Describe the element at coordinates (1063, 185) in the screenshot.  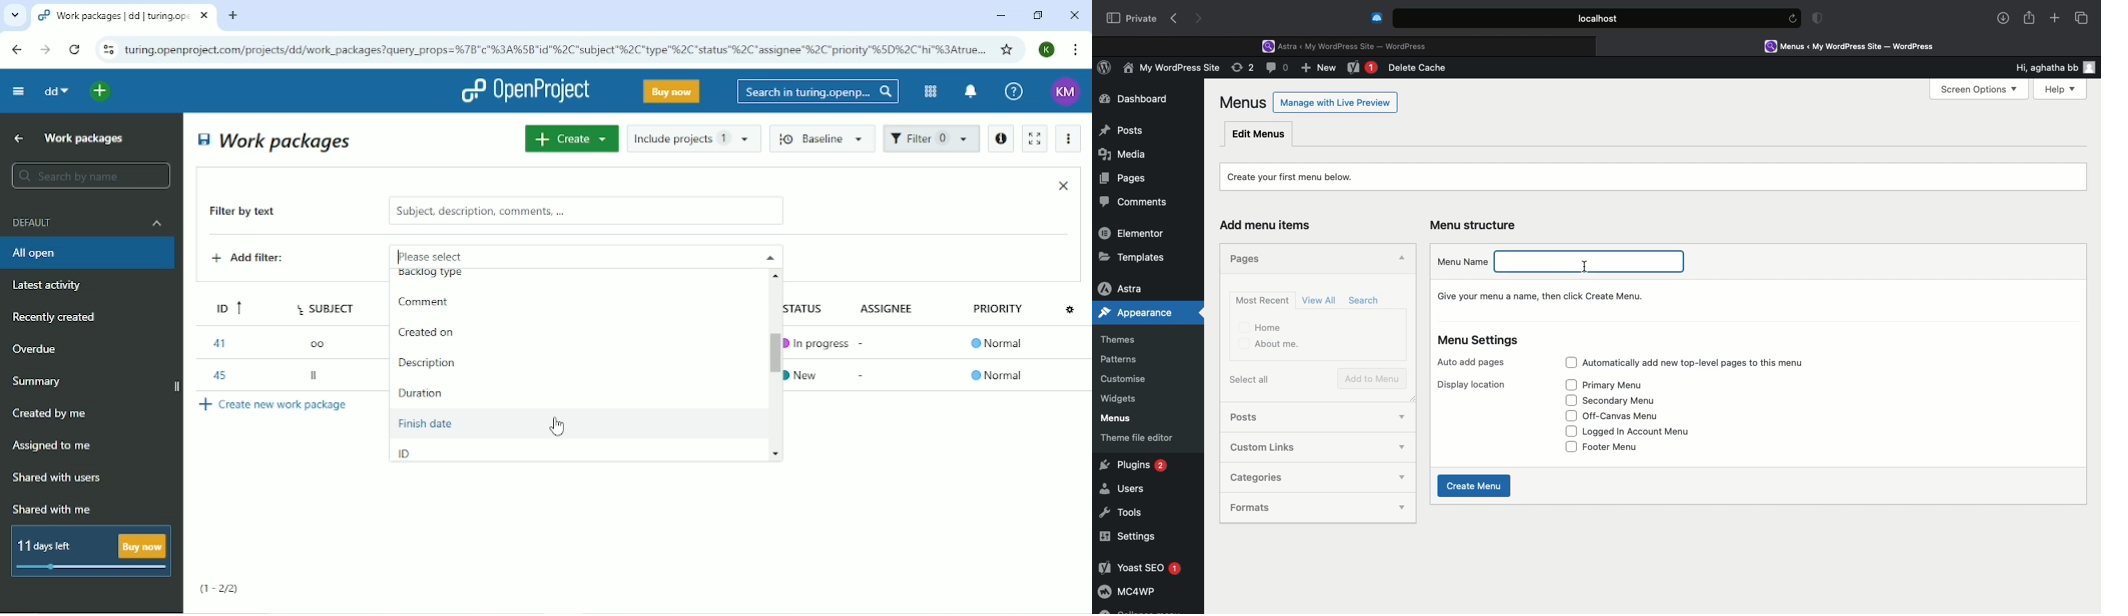
I see `Close` at that location.